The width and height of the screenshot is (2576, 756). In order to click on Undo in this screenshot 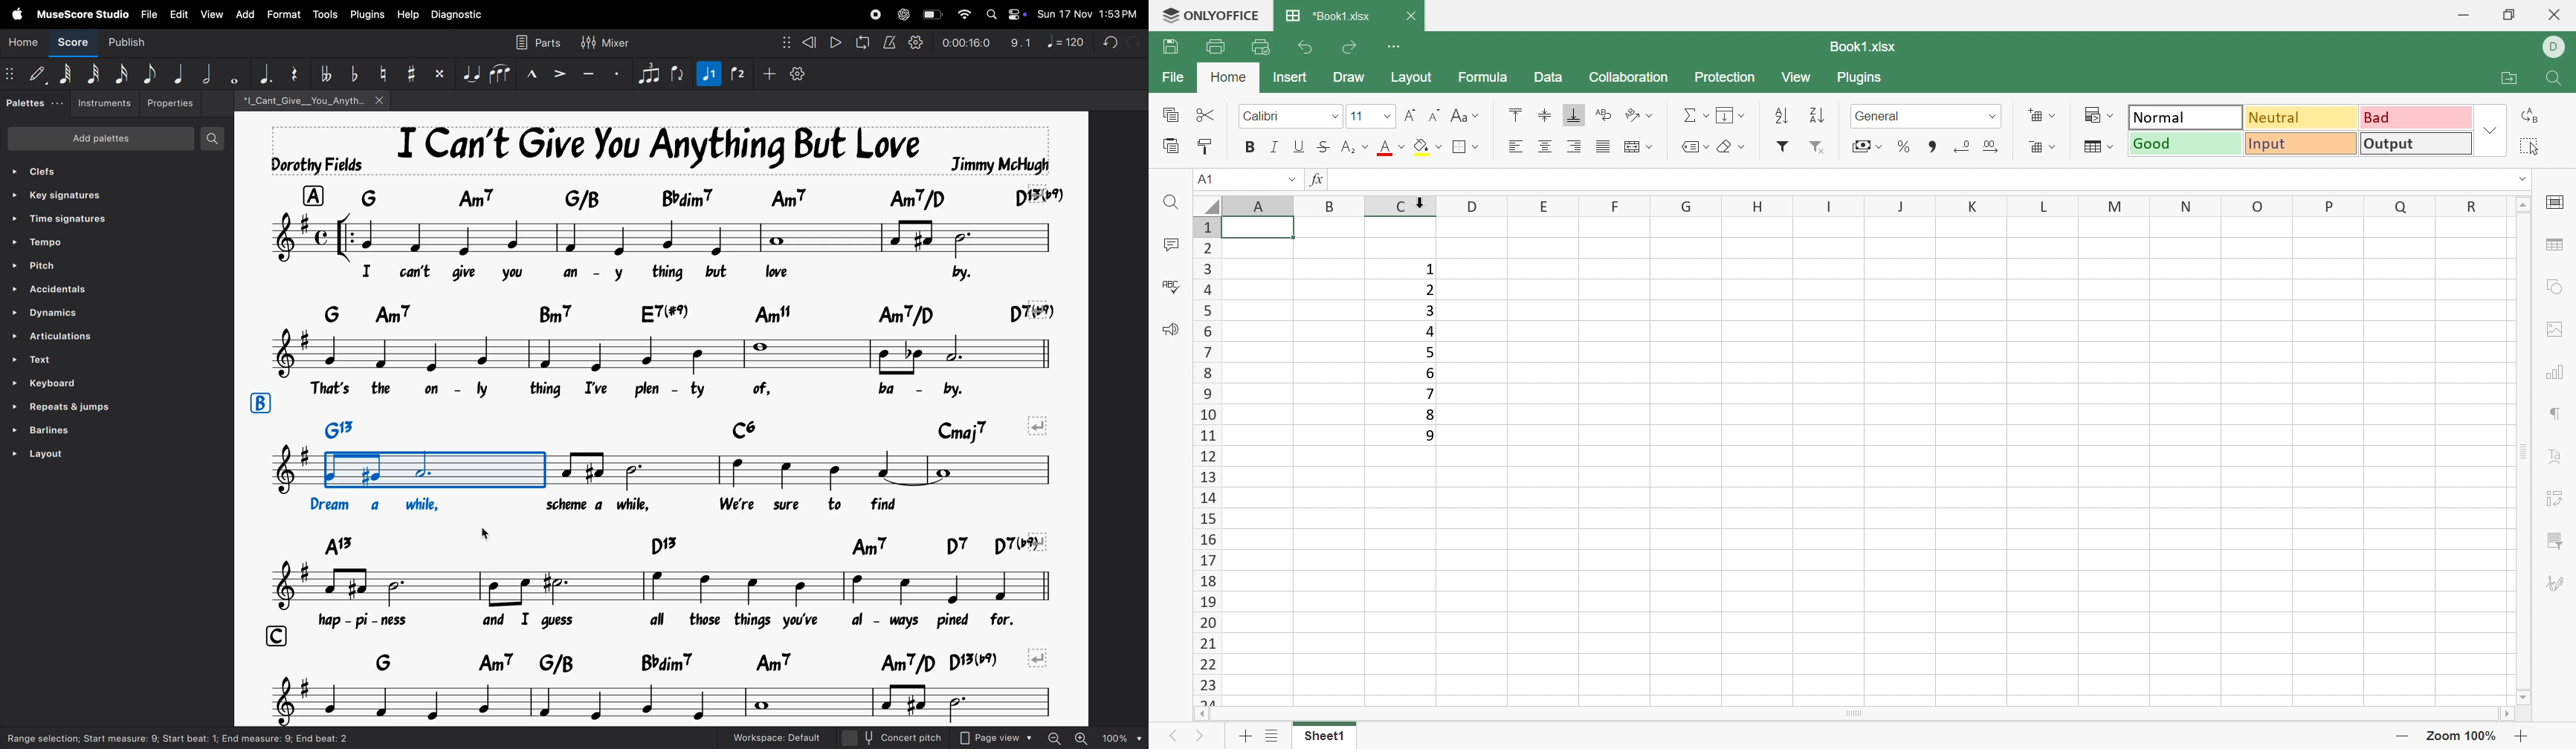, I will do `click(1306, 49)`.